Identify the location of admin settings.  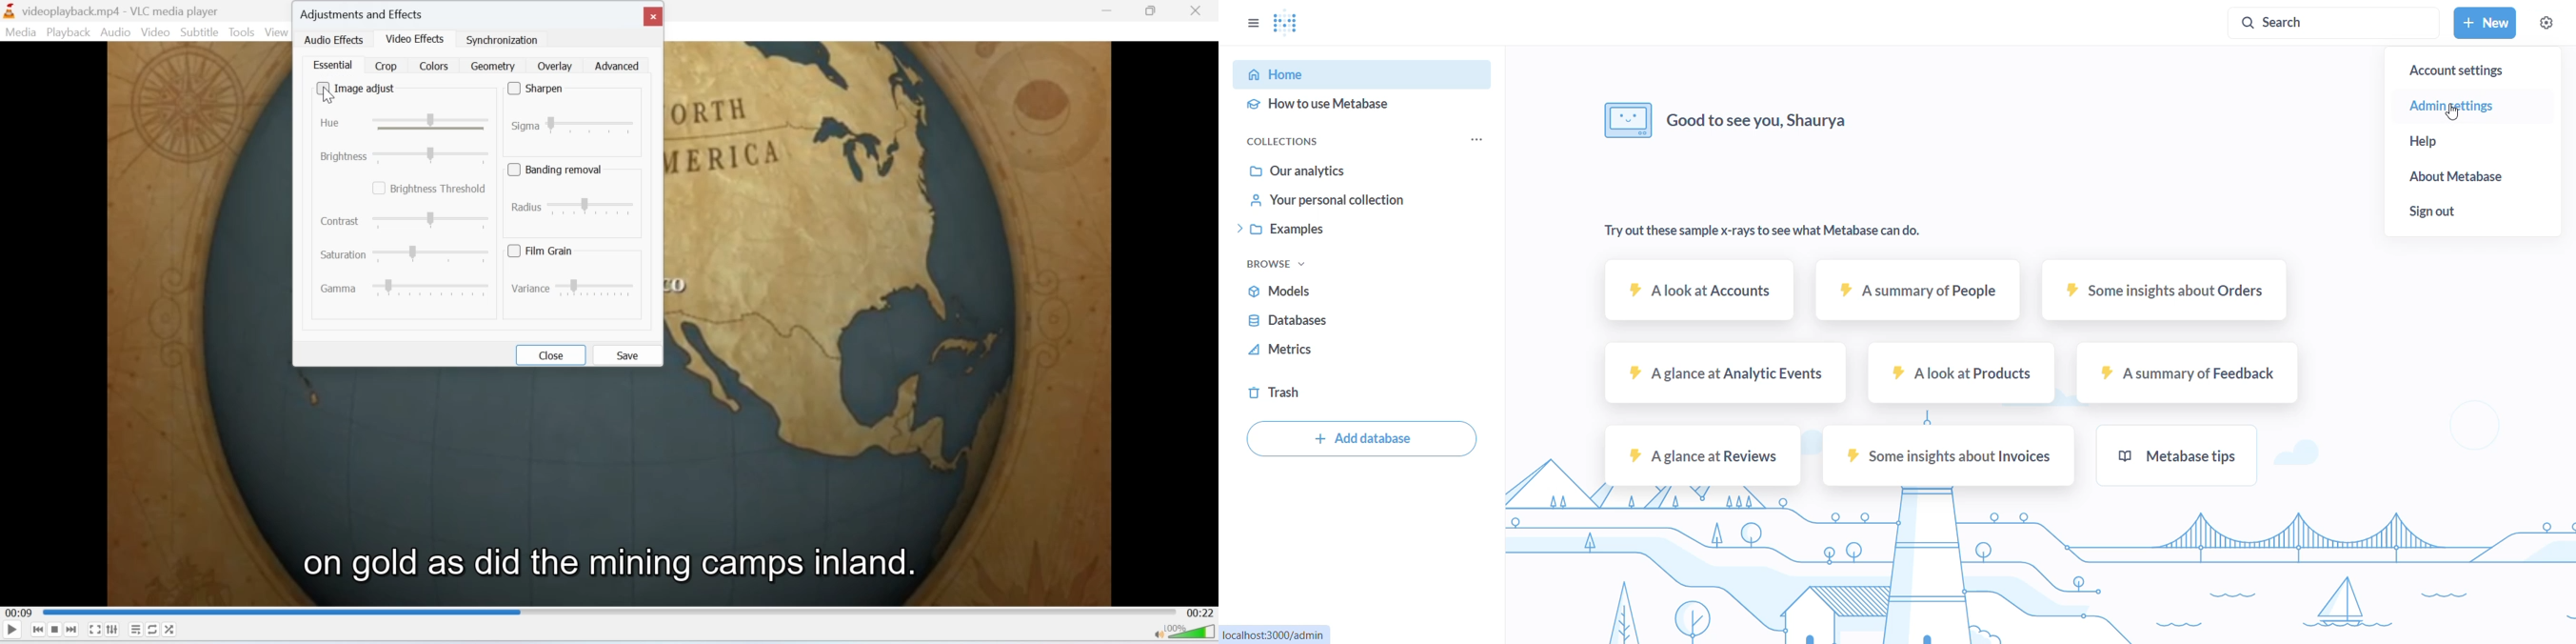
(2460, 106).